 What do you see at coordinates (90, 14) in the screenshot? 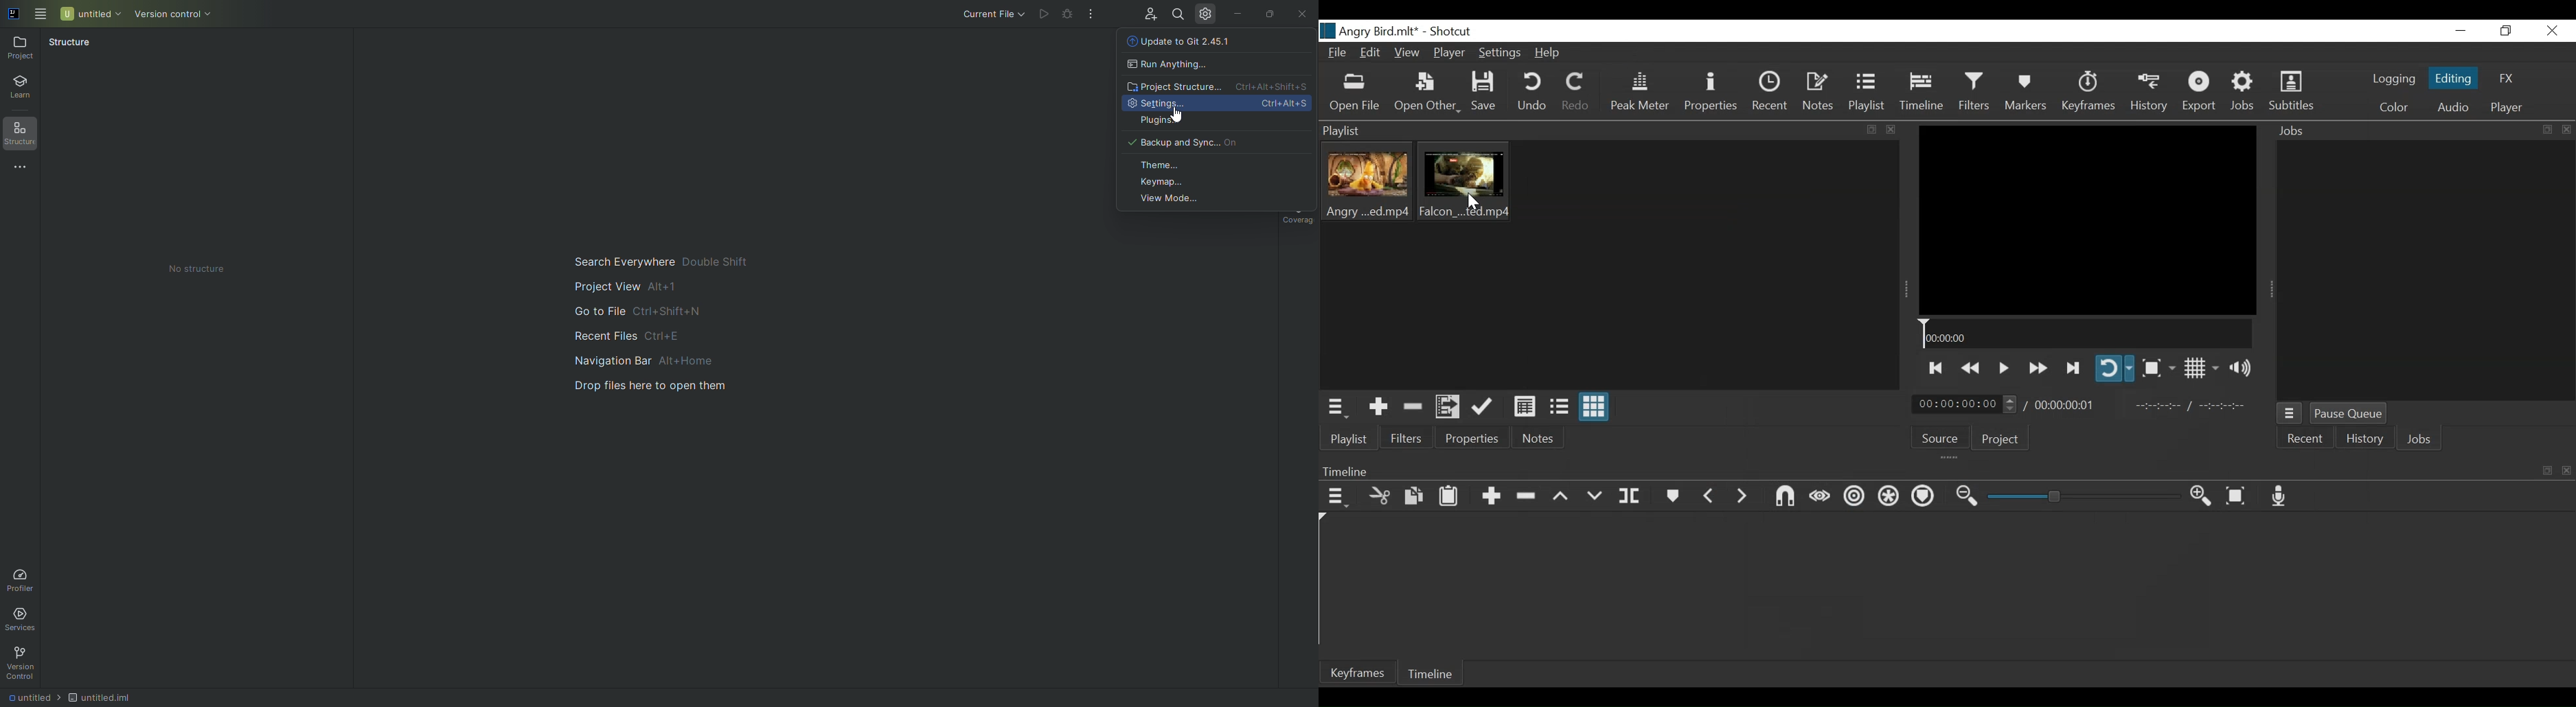
I see `Untitled` at bounding box center [90, 14].